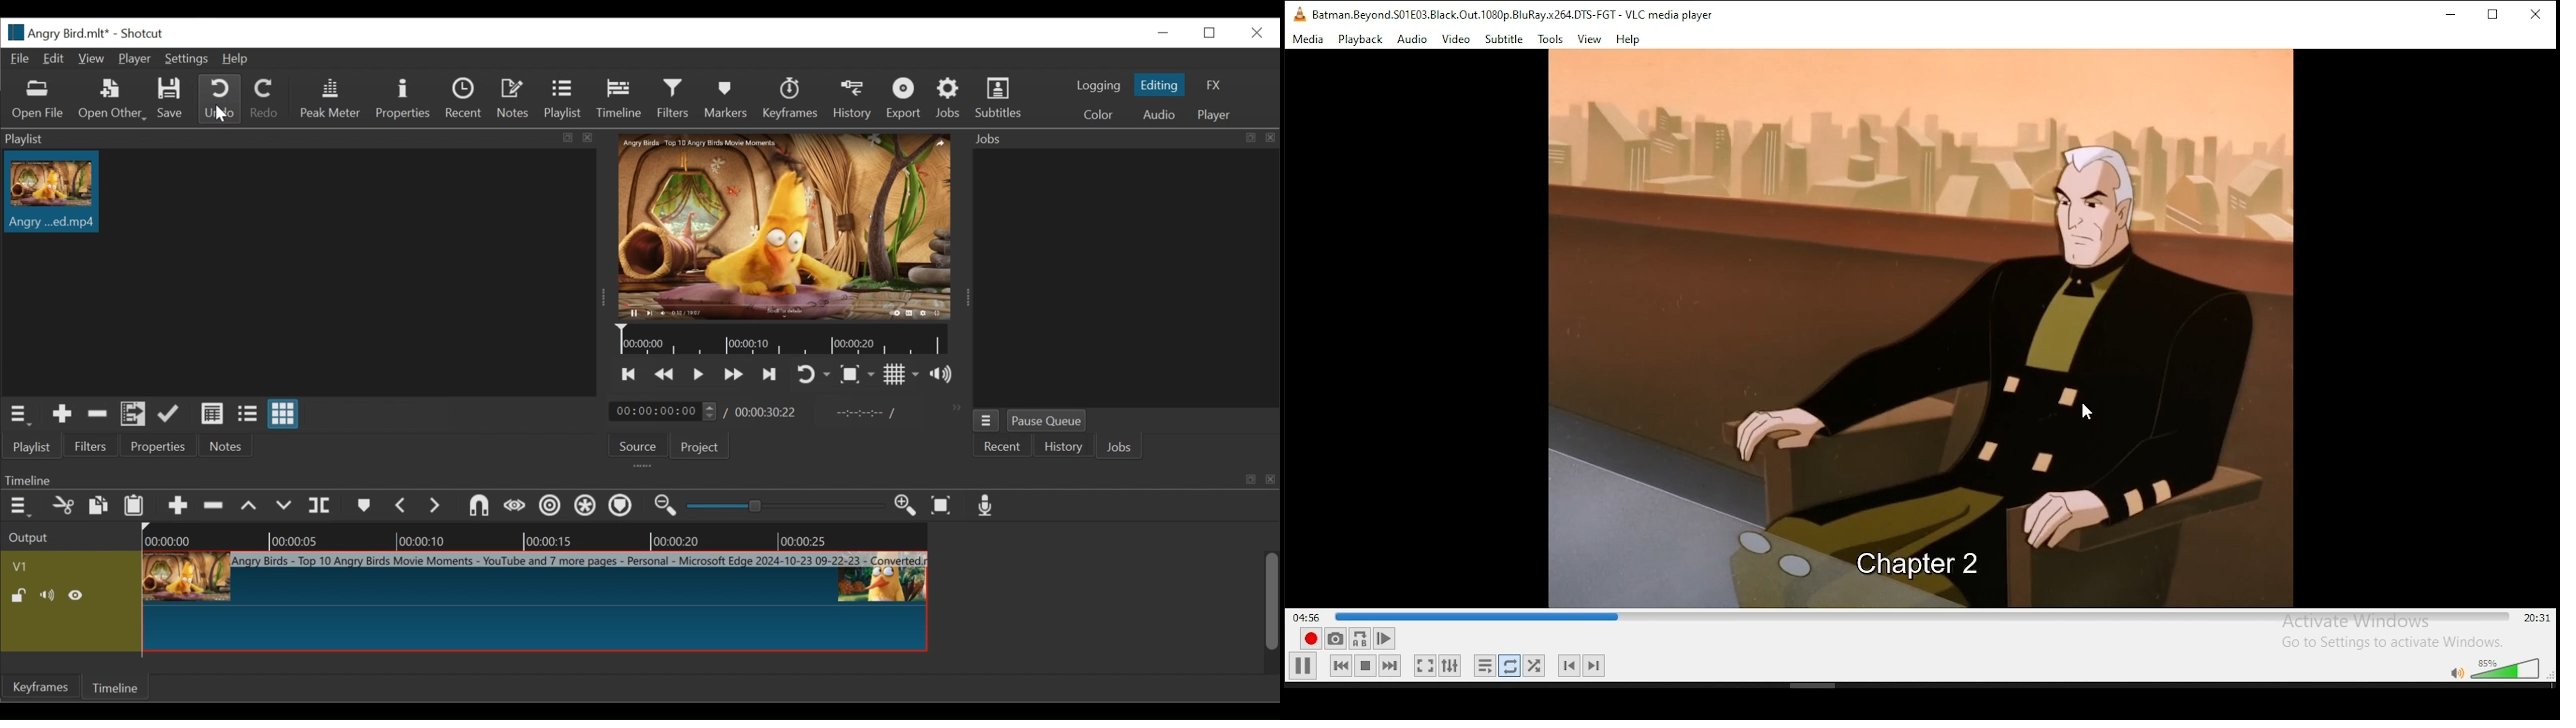  I want to click on Total duration, so click(767, 411).